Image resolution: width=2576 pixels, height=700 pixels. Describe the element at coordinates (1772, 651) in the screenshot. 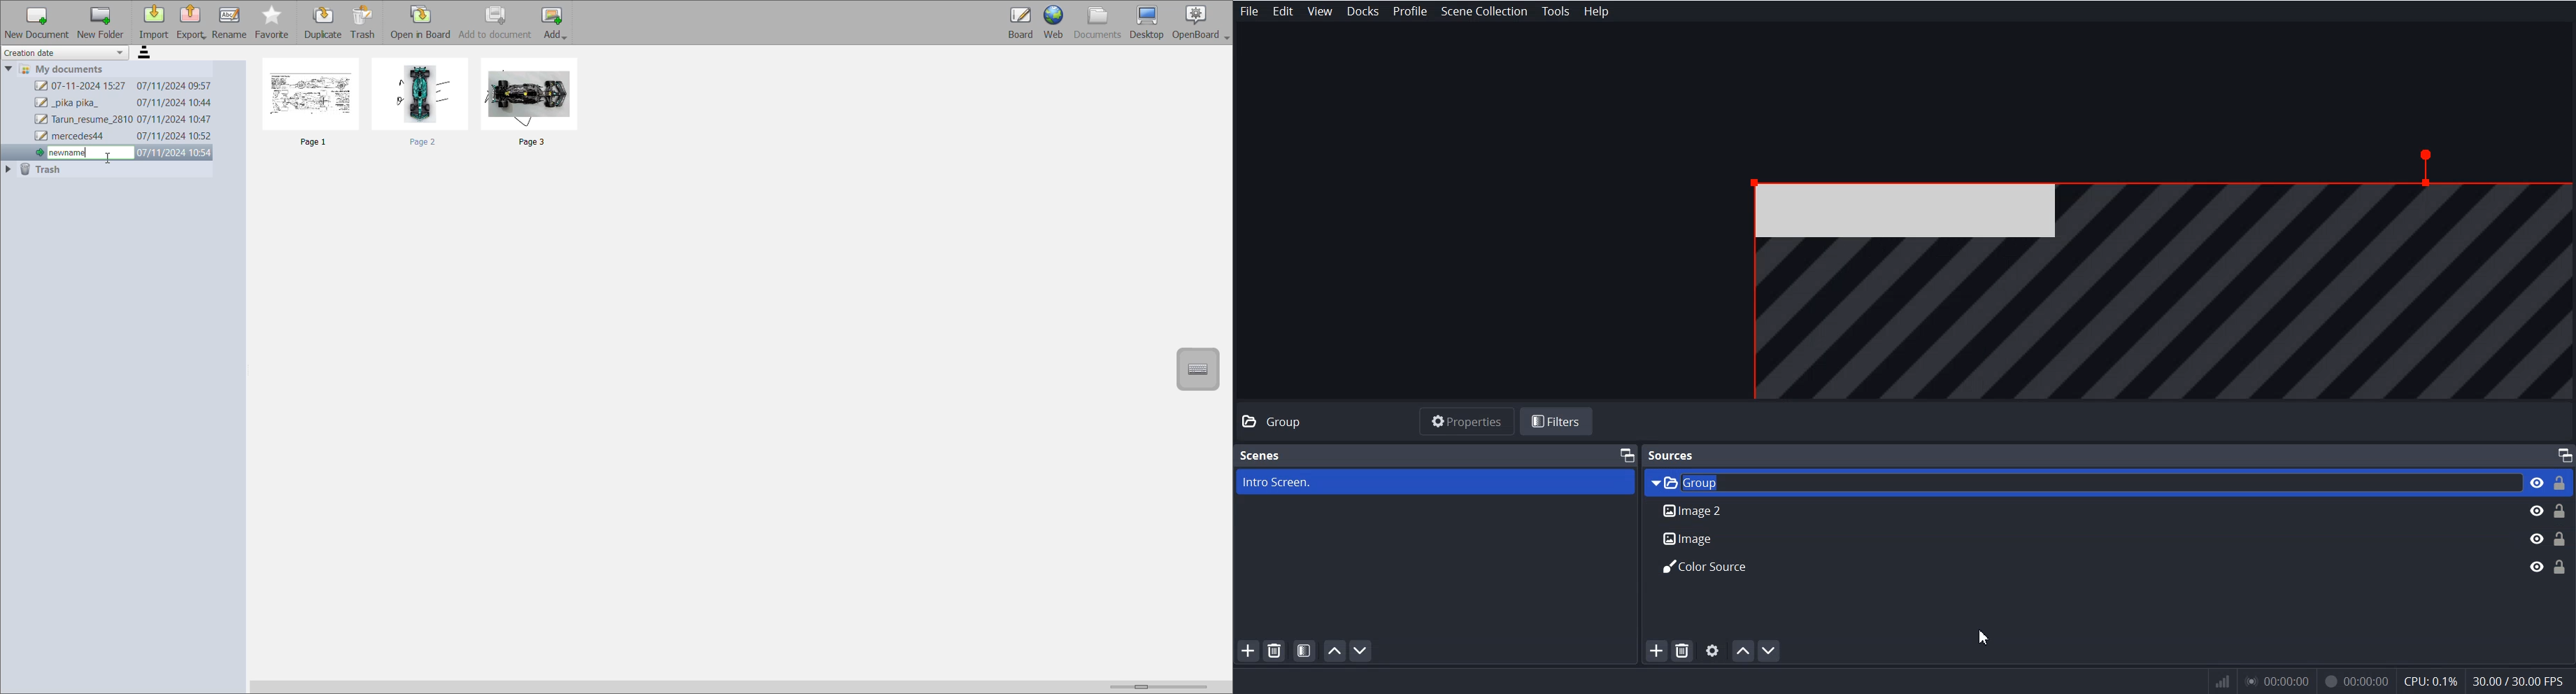

I see `Move Scene down` at that location.